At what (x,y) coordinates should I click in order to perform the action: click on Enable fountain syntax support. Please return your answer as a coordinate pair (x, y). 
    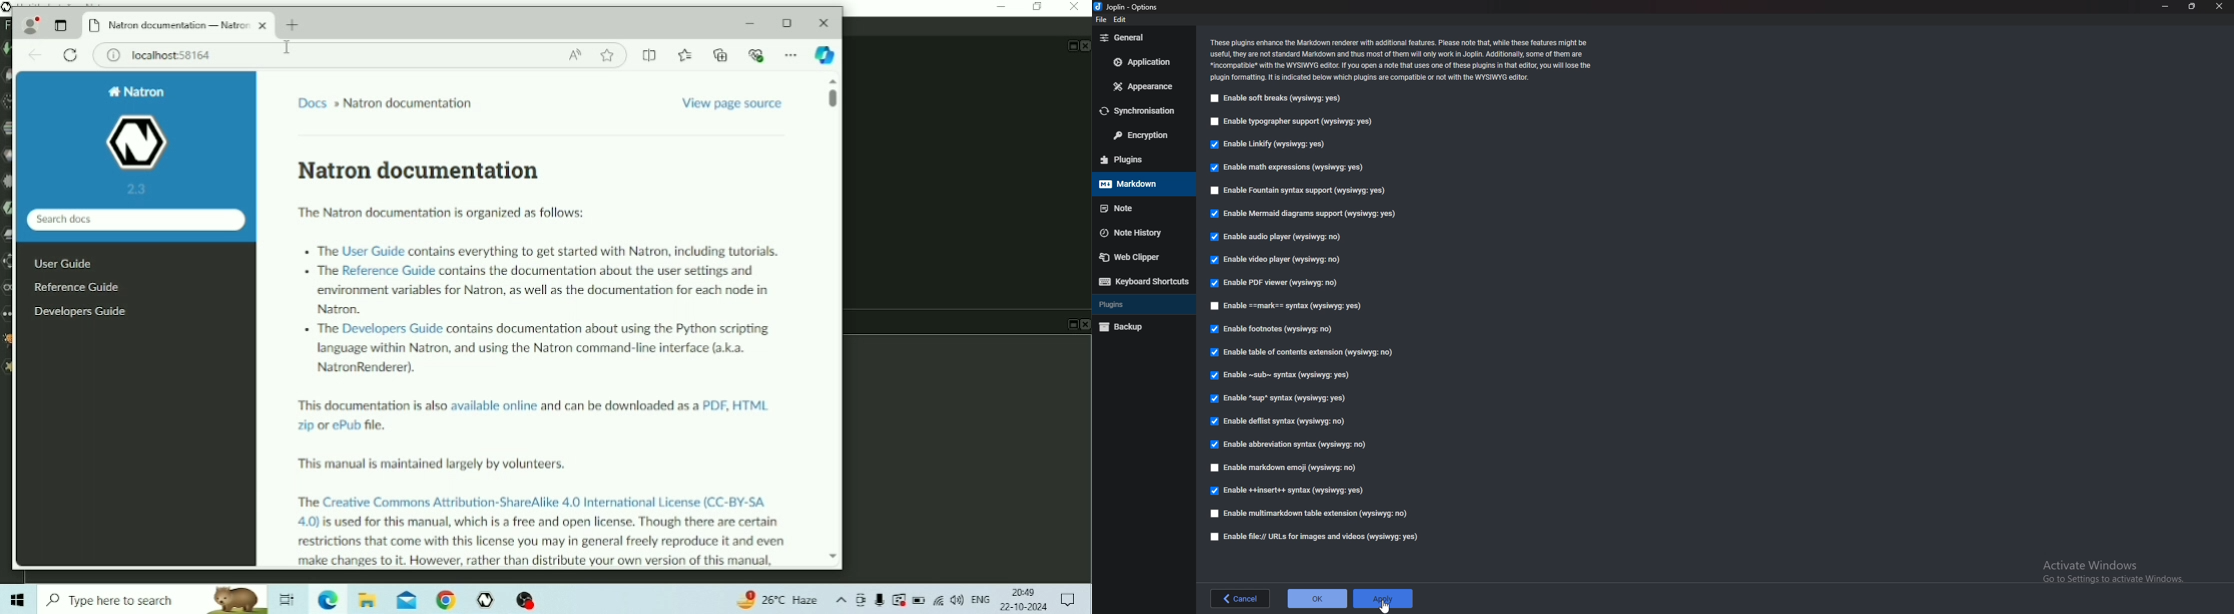
    Looking at the image, I should click on (1300, 189).